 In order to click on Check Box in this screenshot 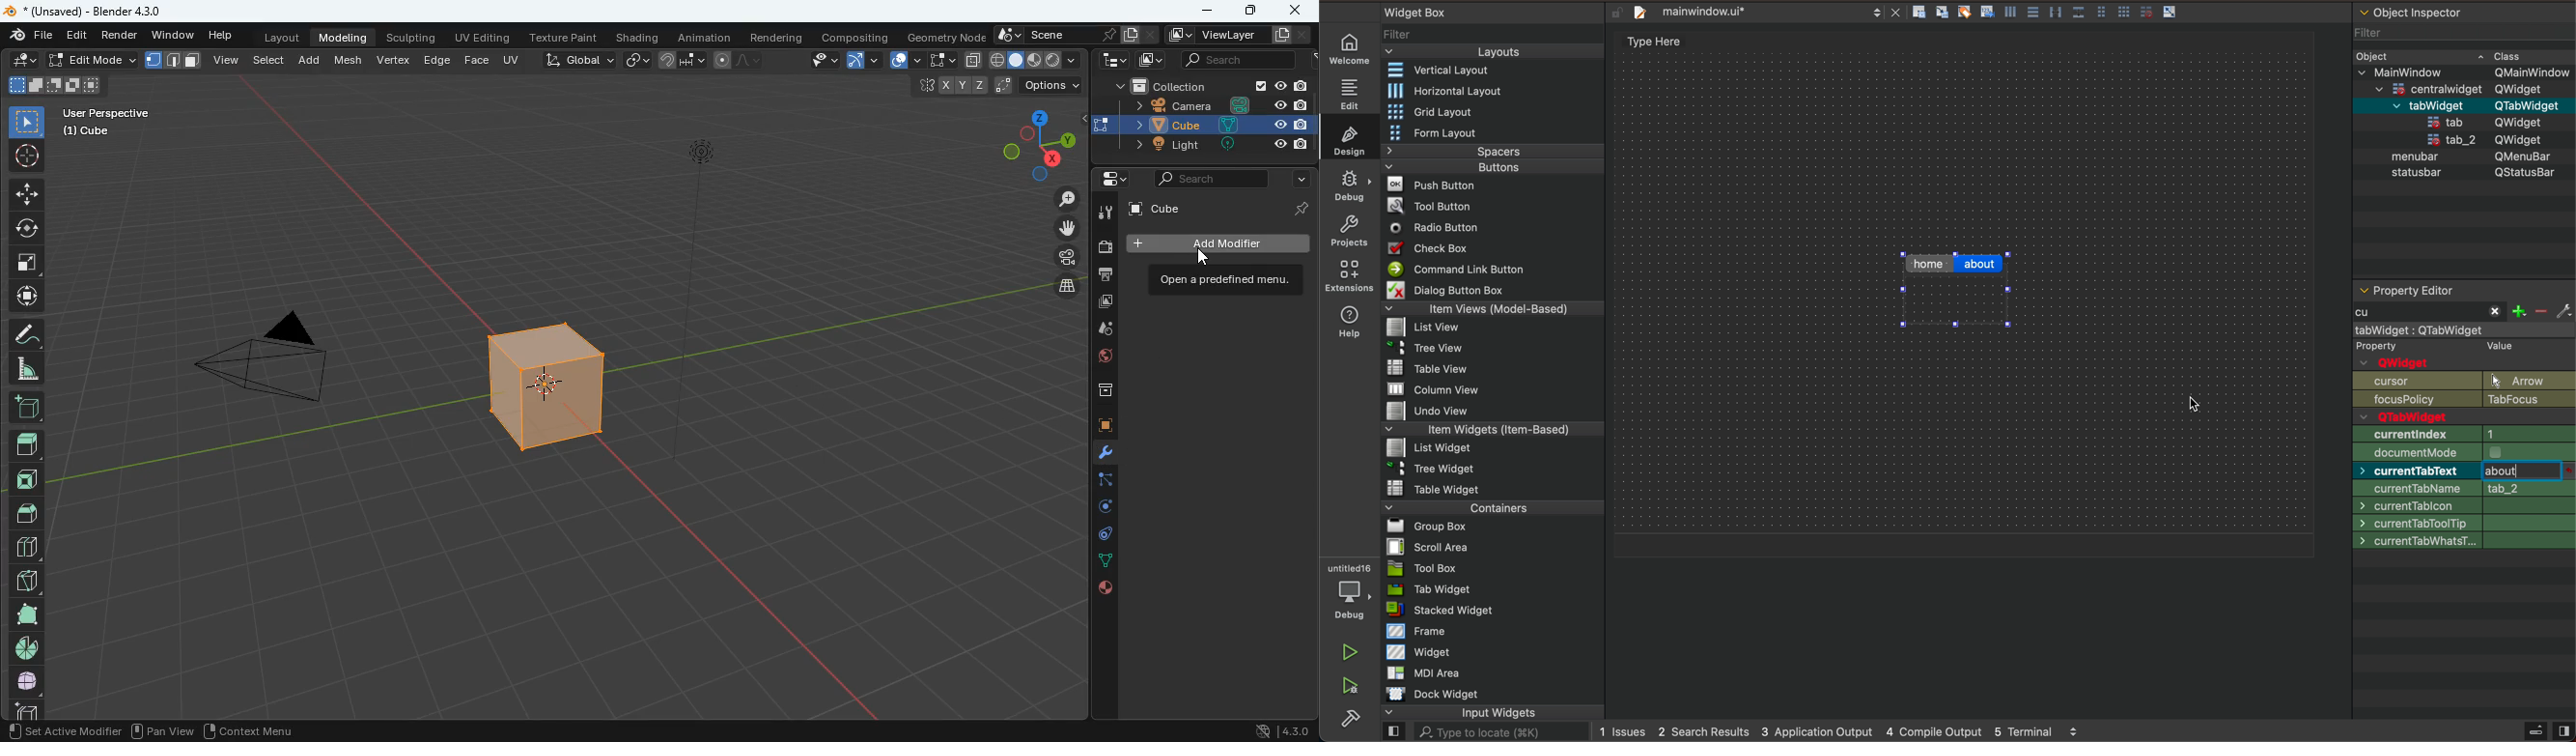, I will do `click(1429, 246)`.